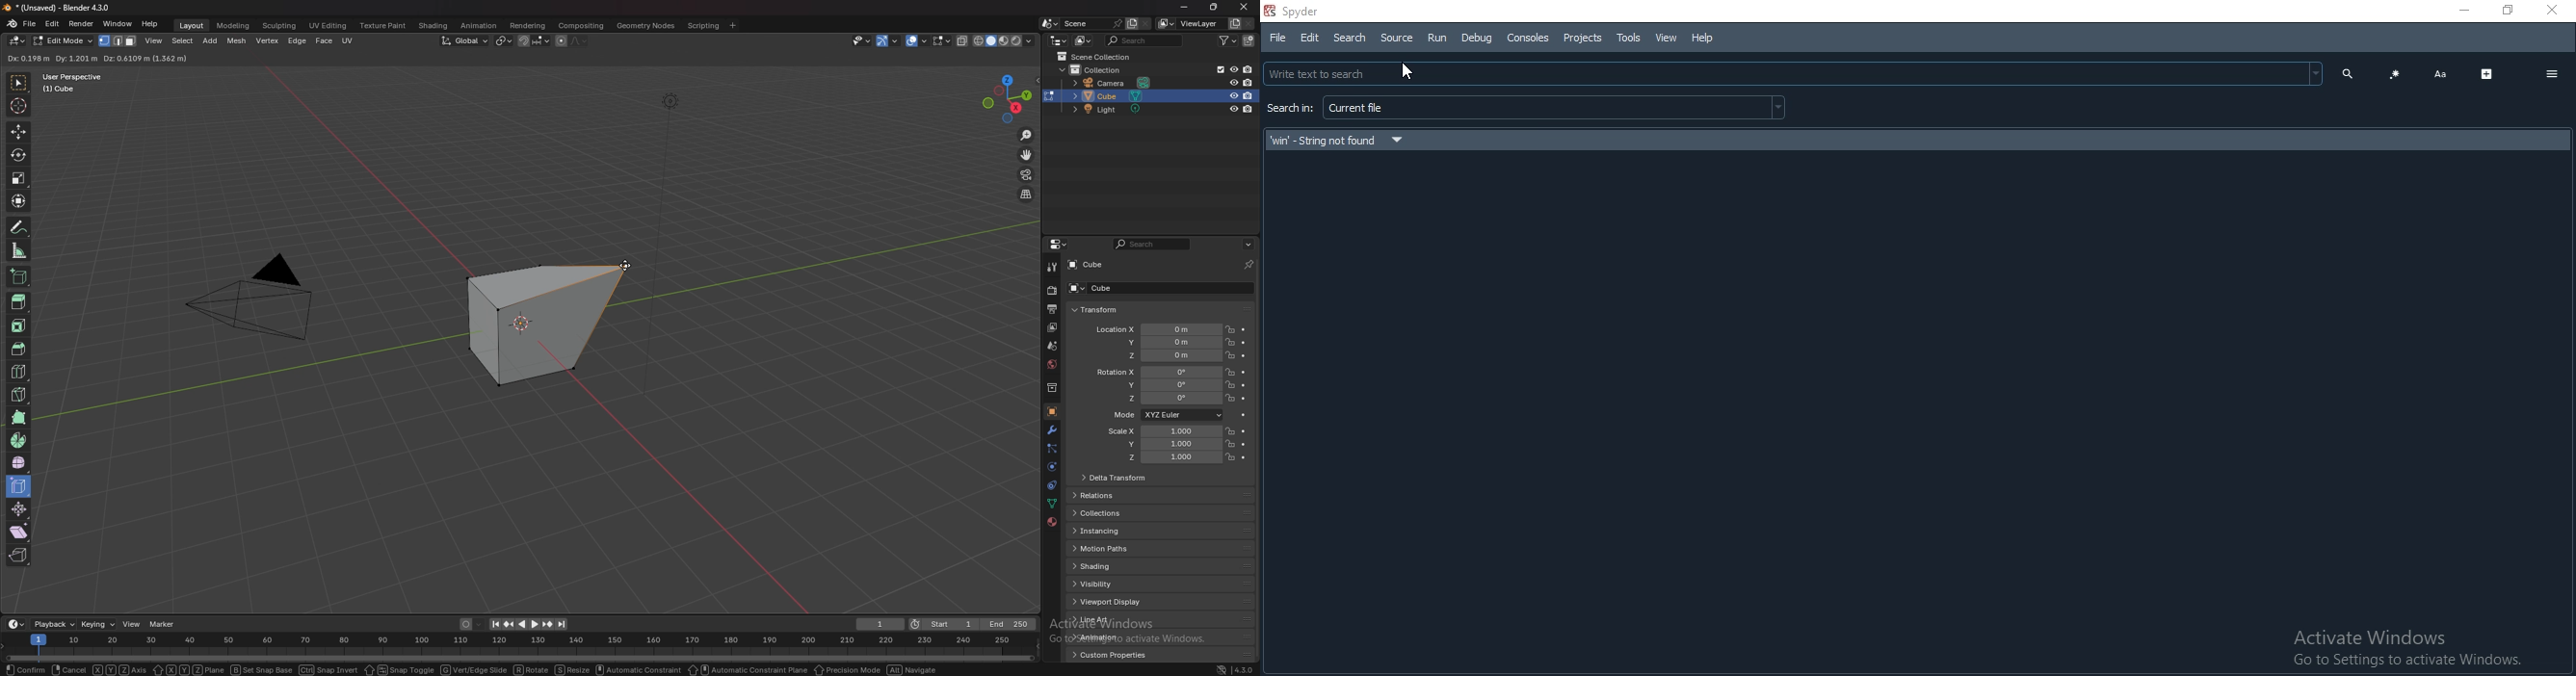 This screenshot has height=700, width=2576. I want to click on current file, so click(1556, 107).